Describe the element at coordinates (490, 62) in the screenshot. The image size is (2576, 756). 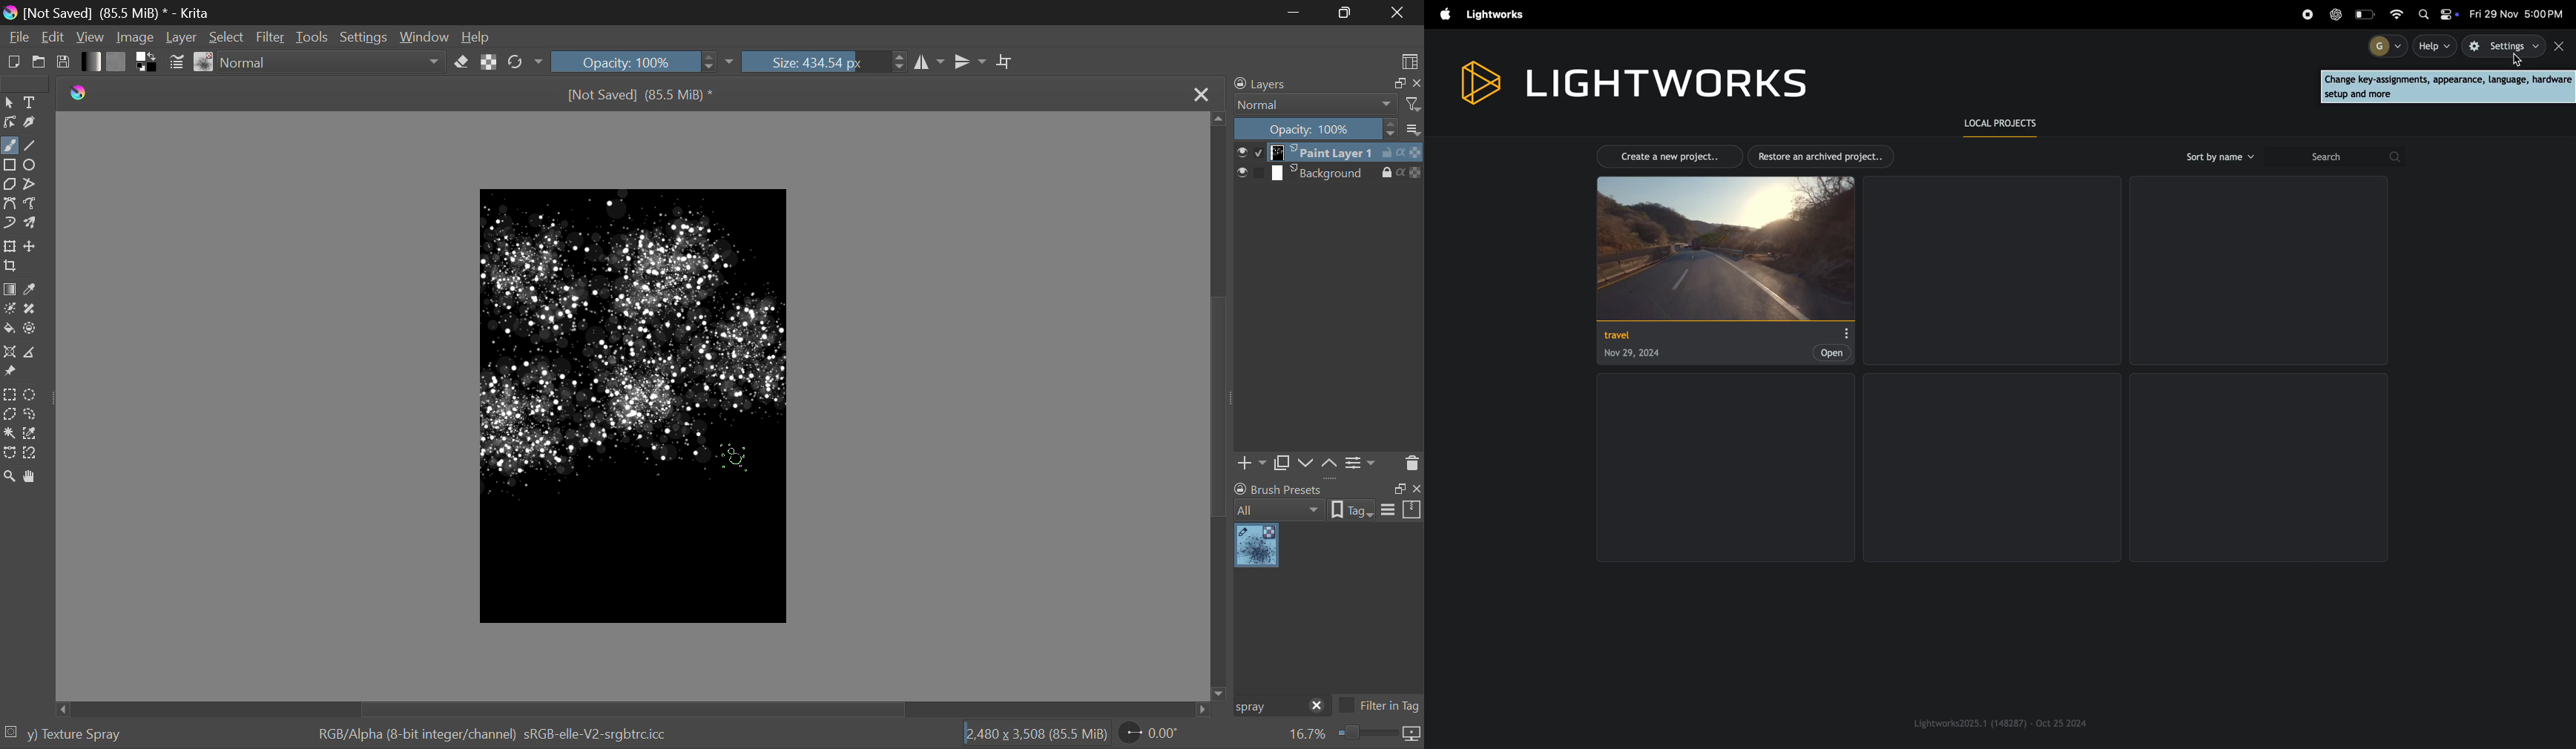
I see `Lock Alpha` at that location.